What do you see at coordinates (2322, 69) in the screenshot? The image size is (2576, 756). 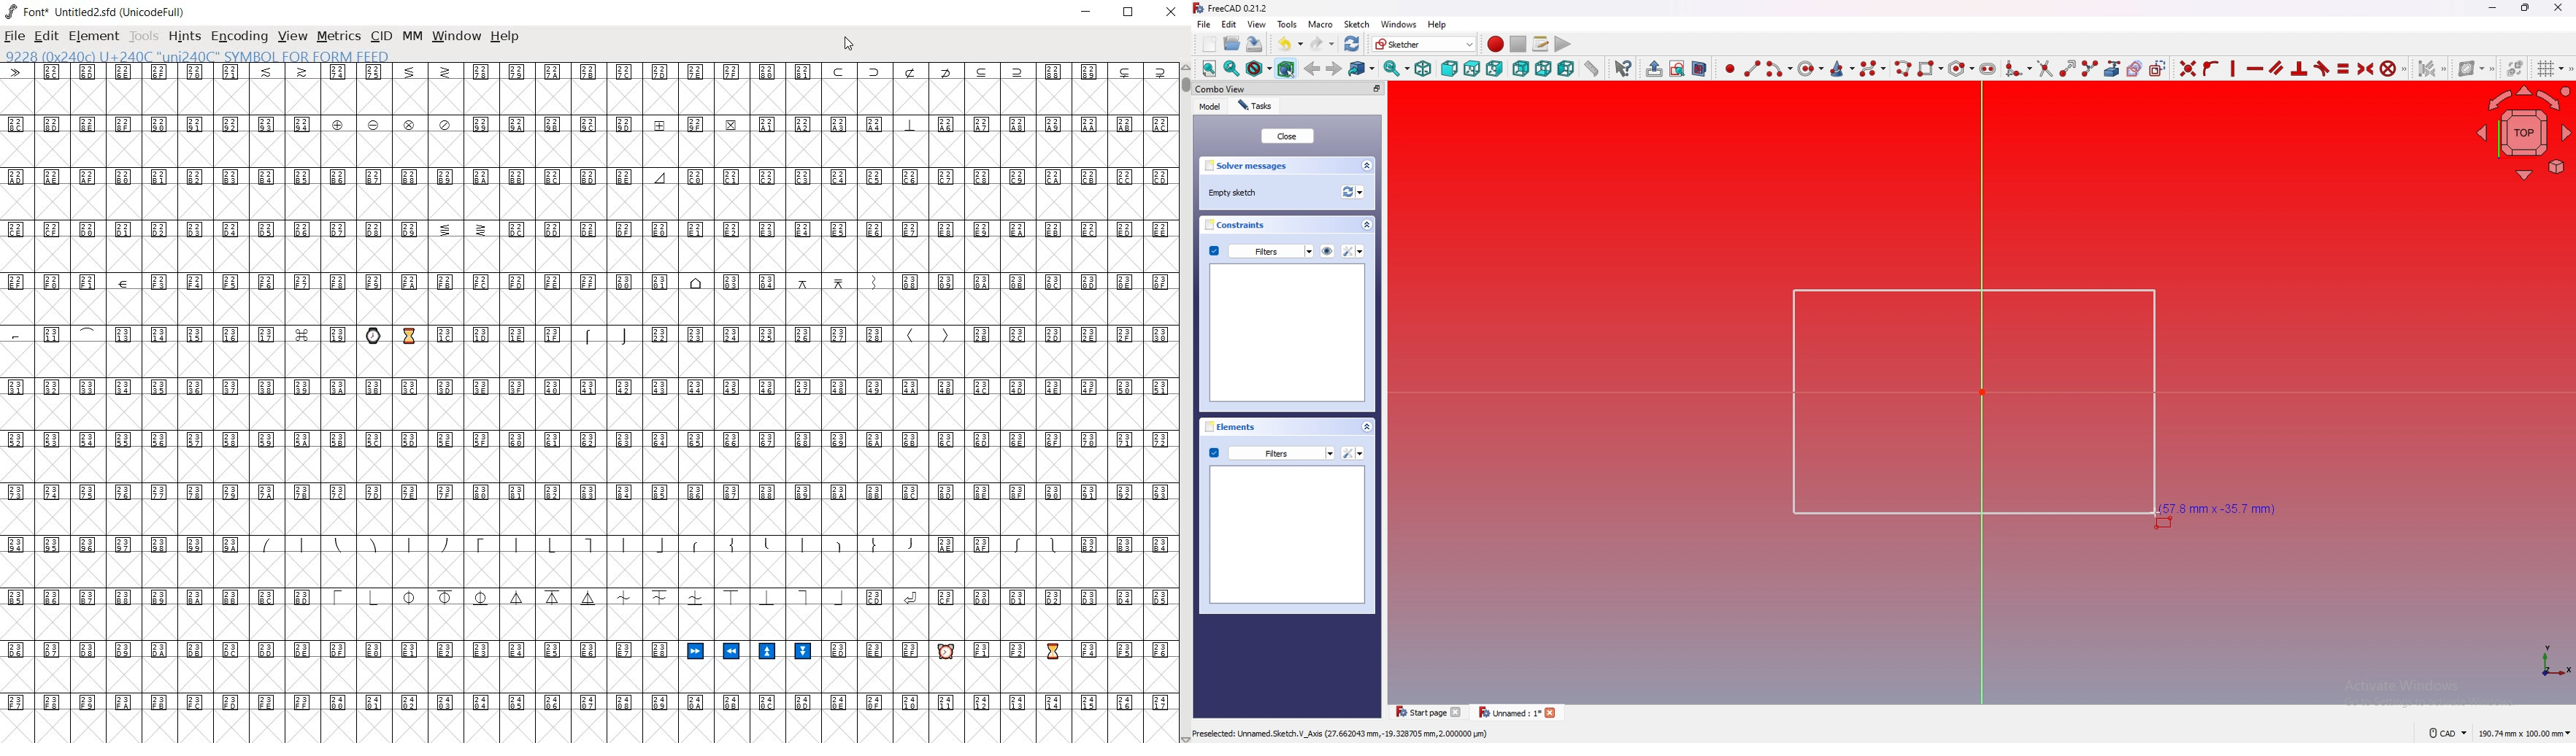 I see `constraint tangent` at bounding box center [2322, 69].